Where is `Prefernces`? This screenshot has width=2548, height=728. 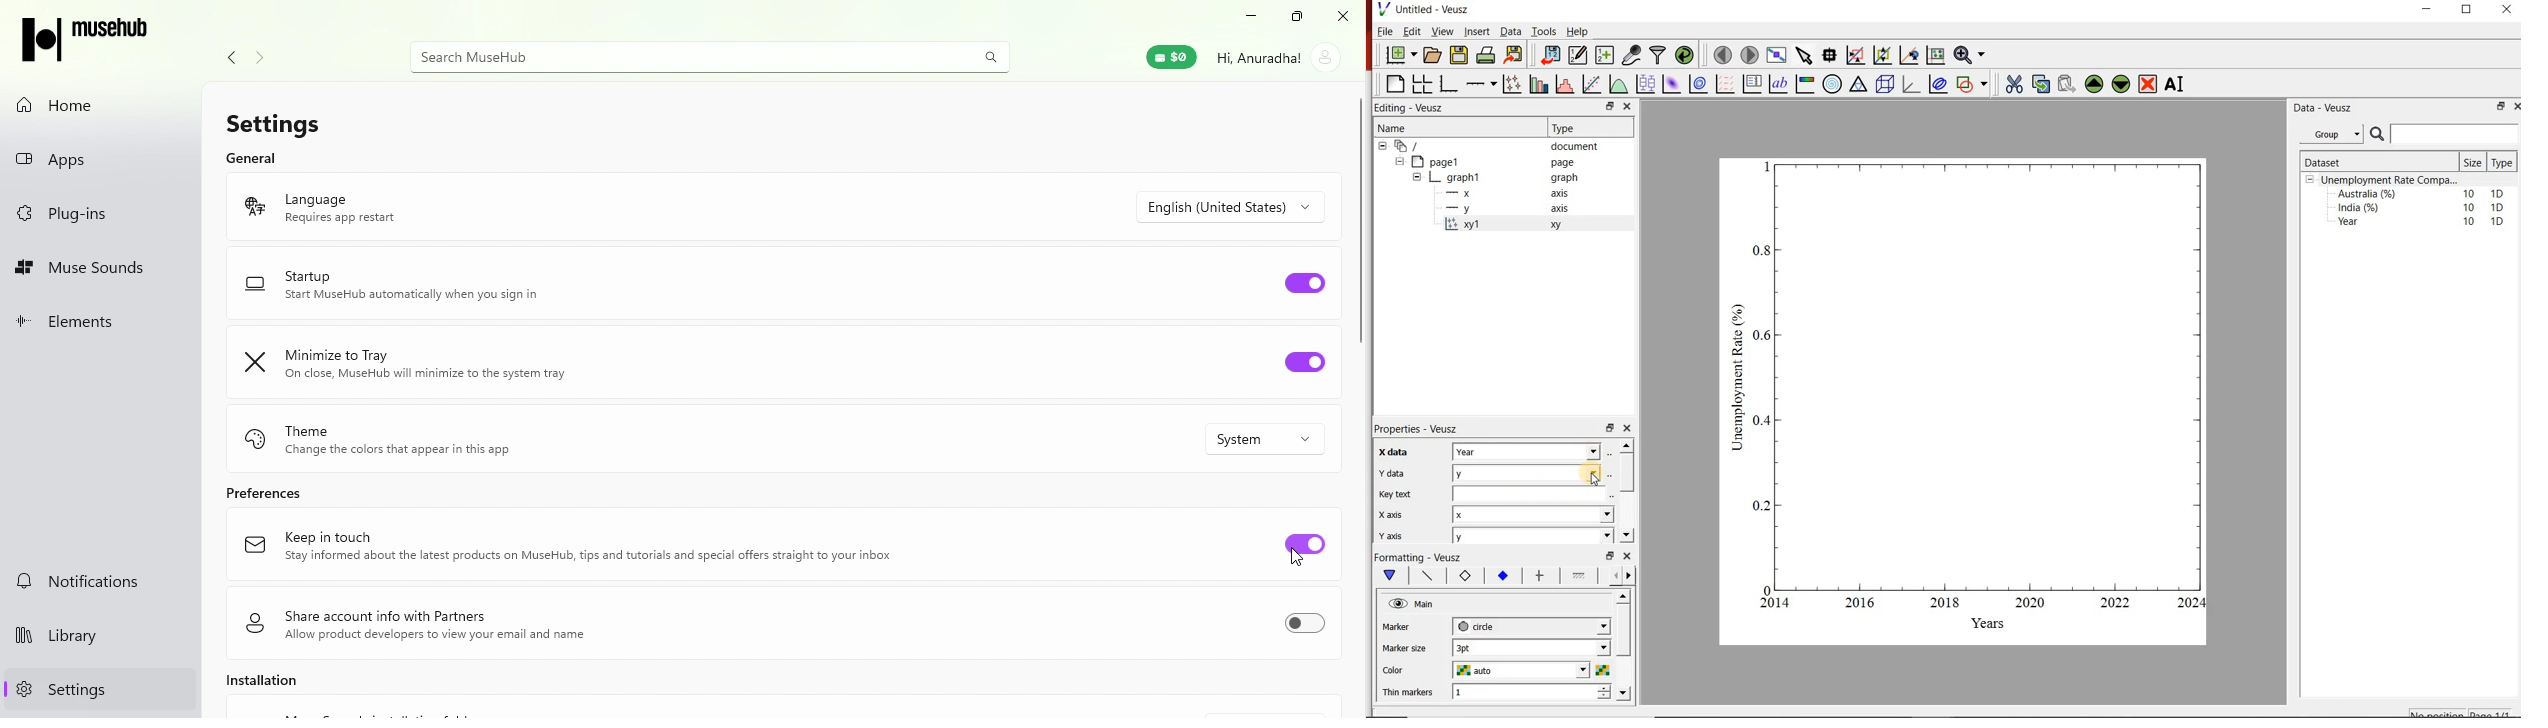 Prefernces is located at coordinates (267, 495).